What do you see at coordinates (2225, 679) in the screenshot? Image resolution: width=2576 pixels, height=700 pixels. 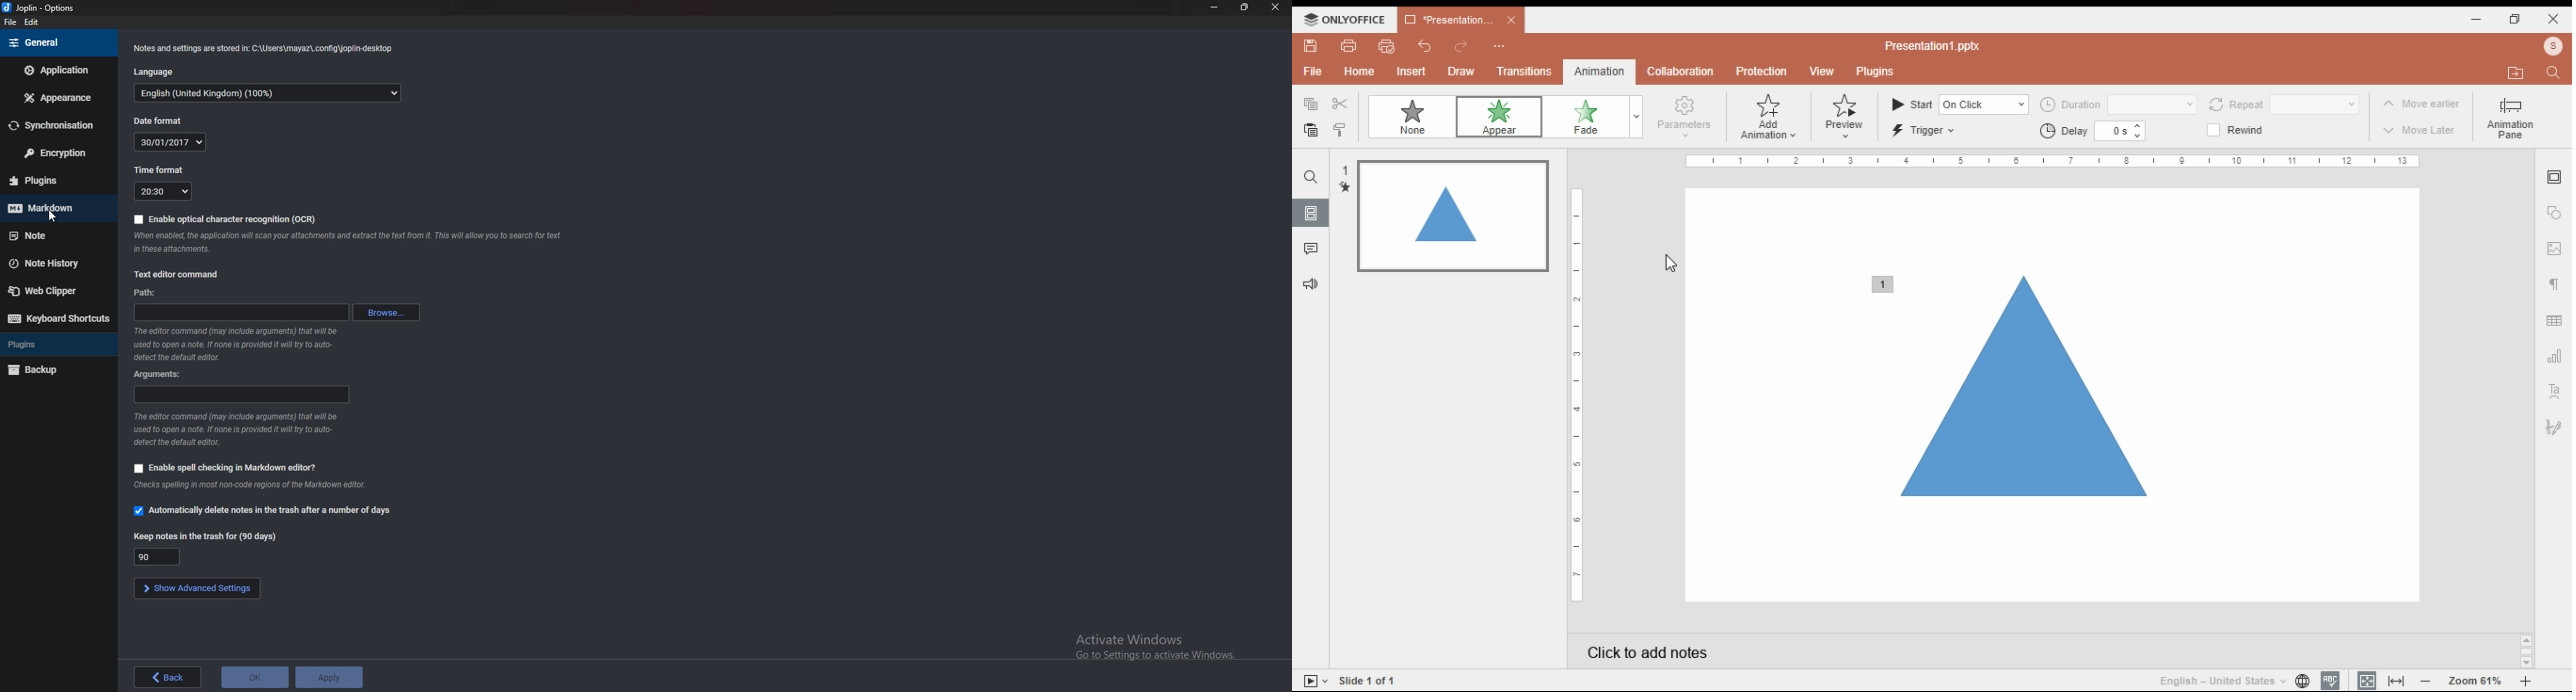 I see `language` at bounding box center [2225, 679].